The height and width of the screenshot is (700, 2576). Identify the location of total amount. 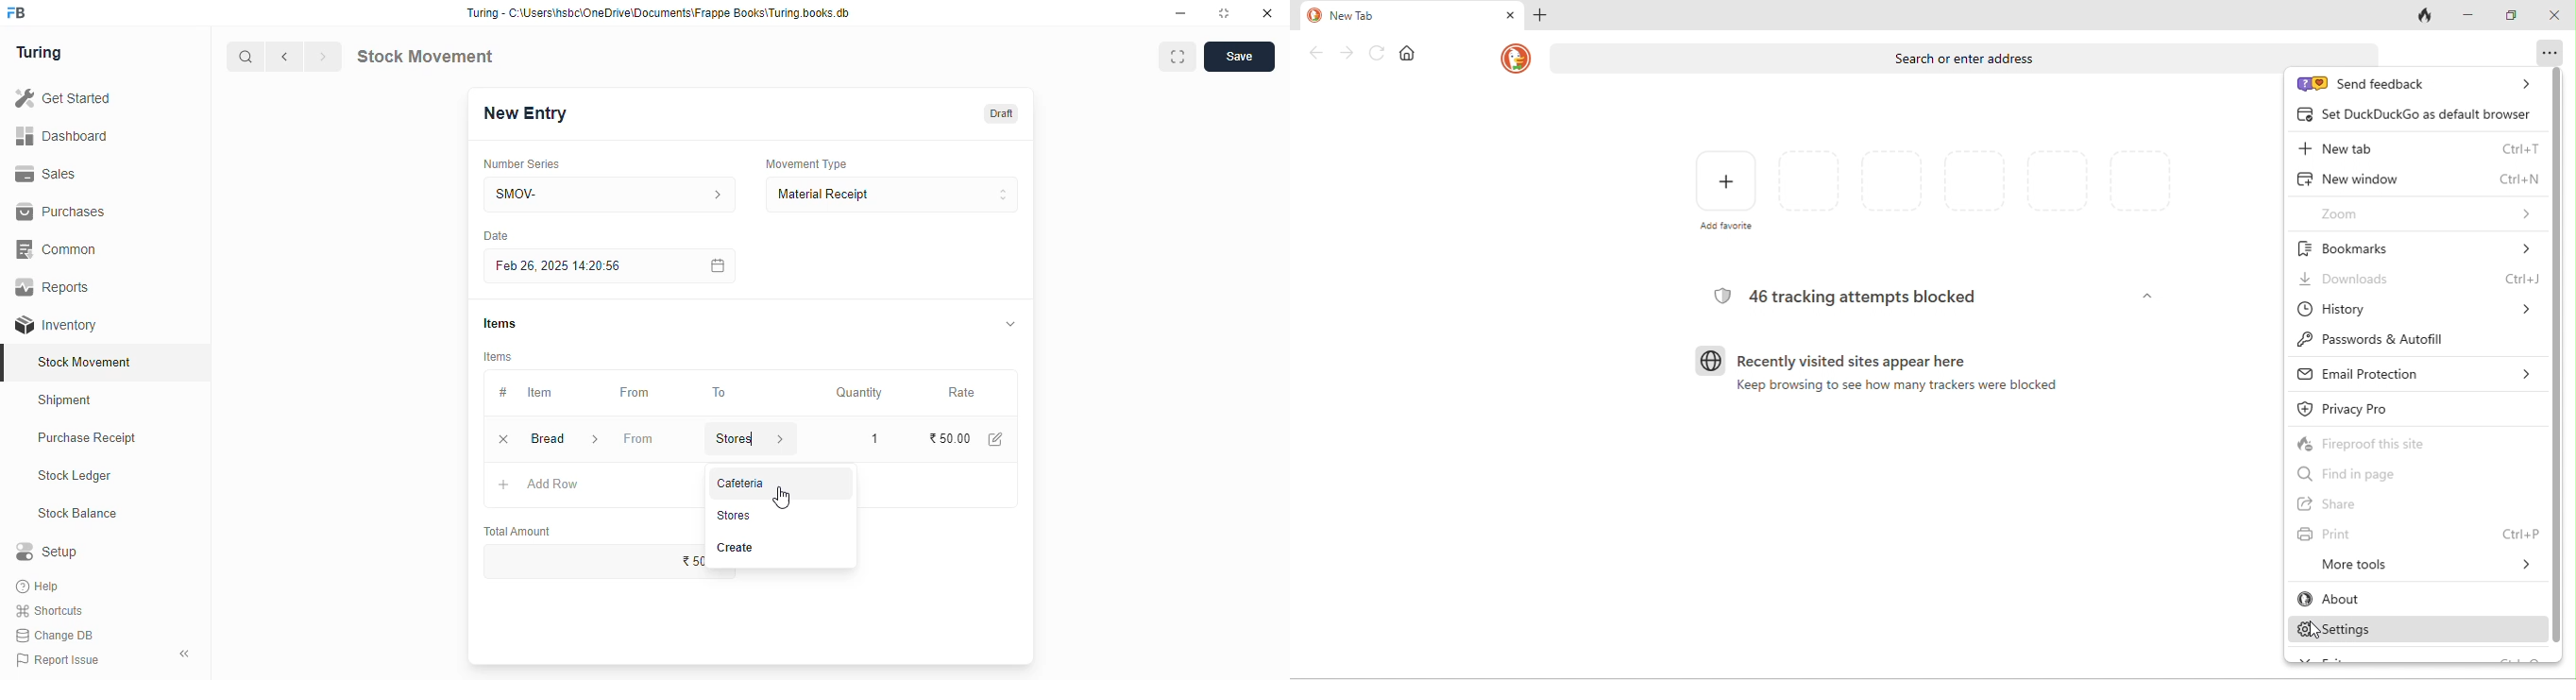
(518, 532).